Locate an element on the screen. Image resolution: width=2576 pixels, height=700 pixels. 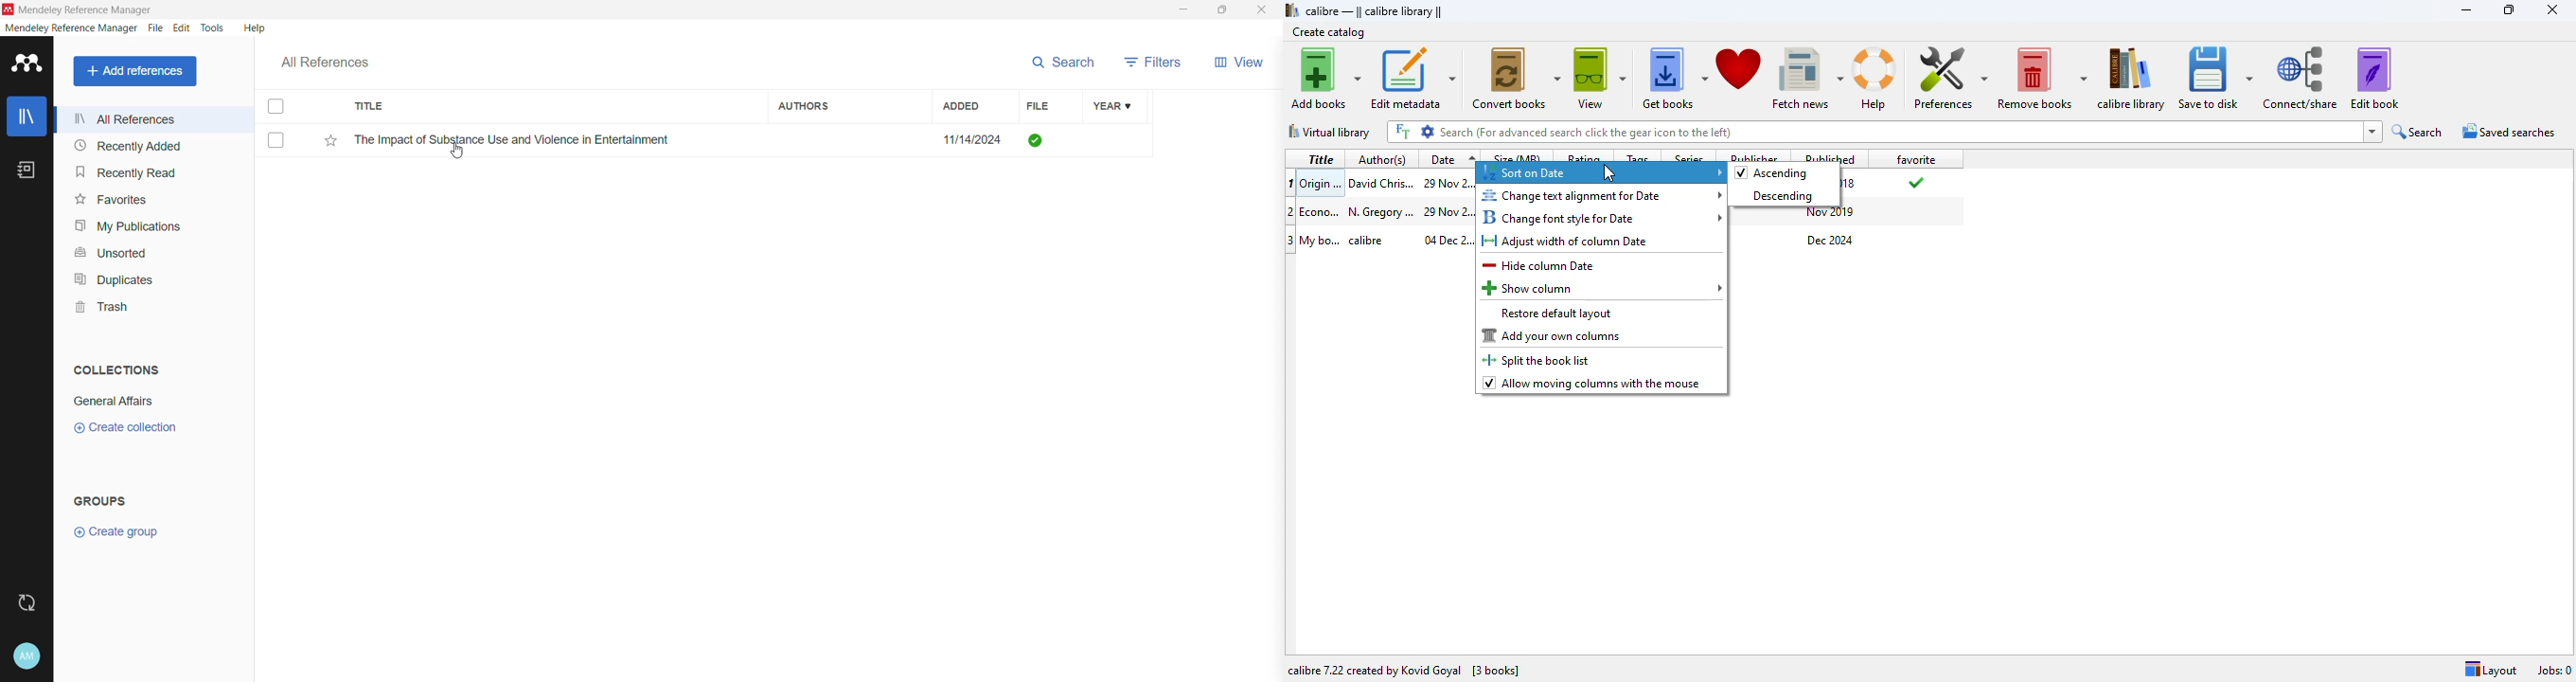
Last Sync is located at coordinates (32, 601).